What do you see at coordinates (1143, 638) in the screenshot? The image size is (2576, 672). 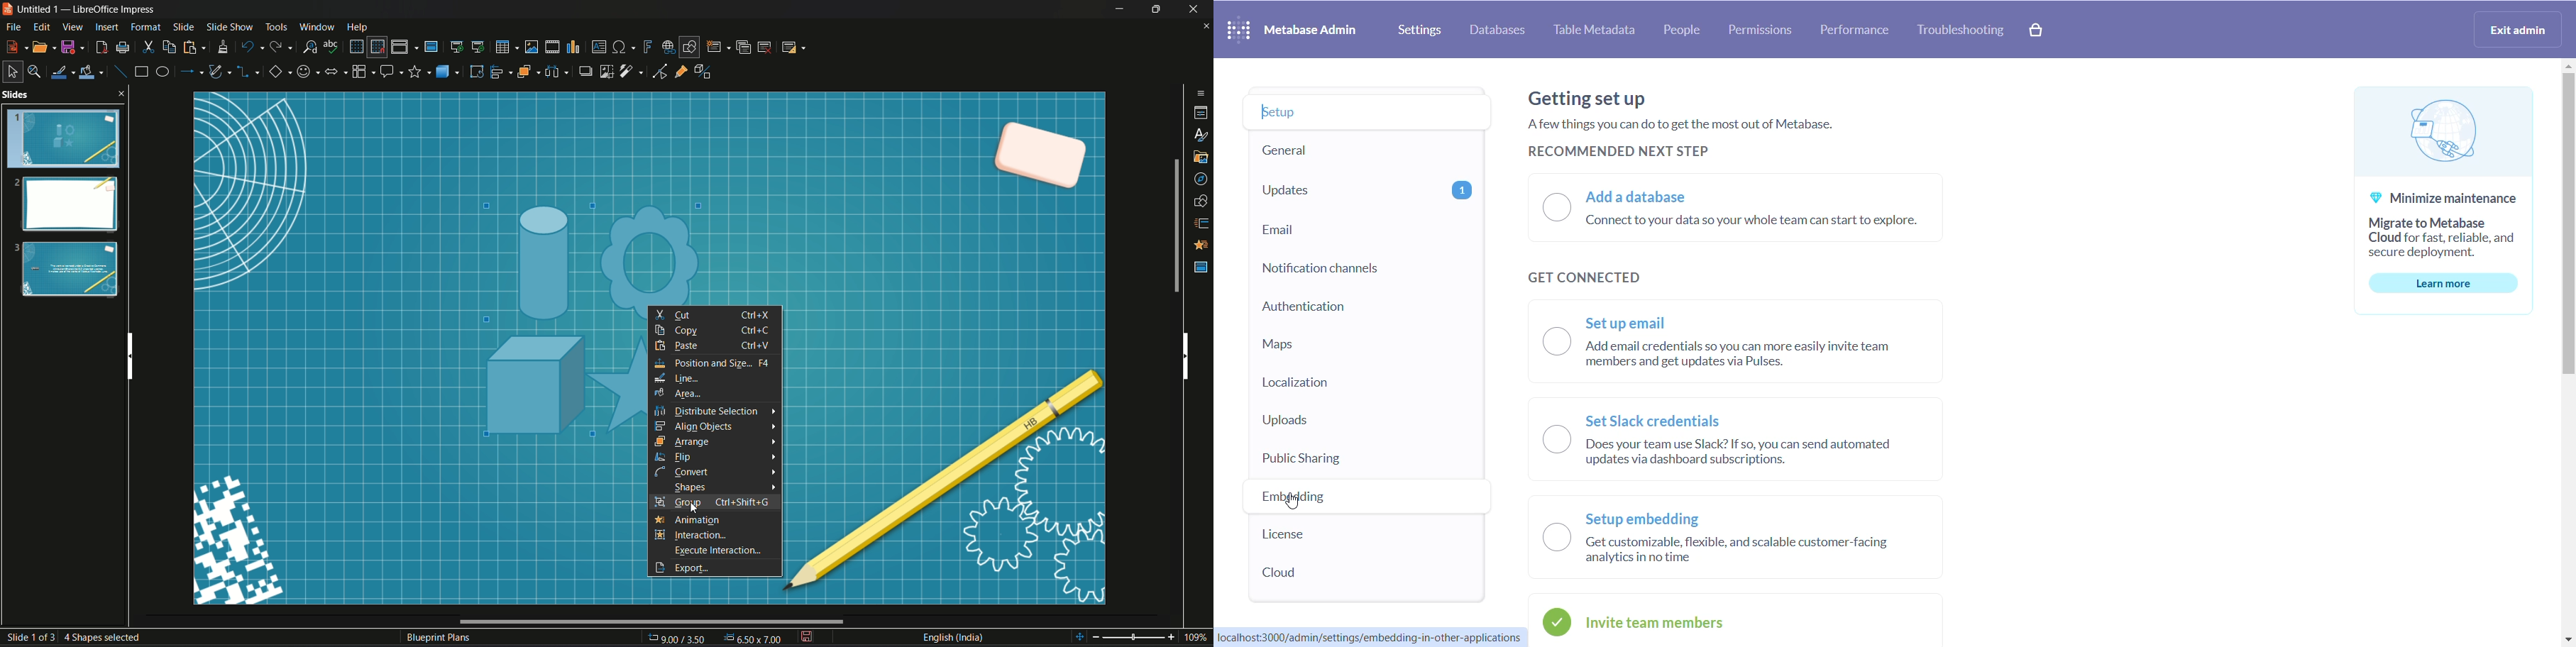 I see `Zoom` at bounding box center [1143, 638].